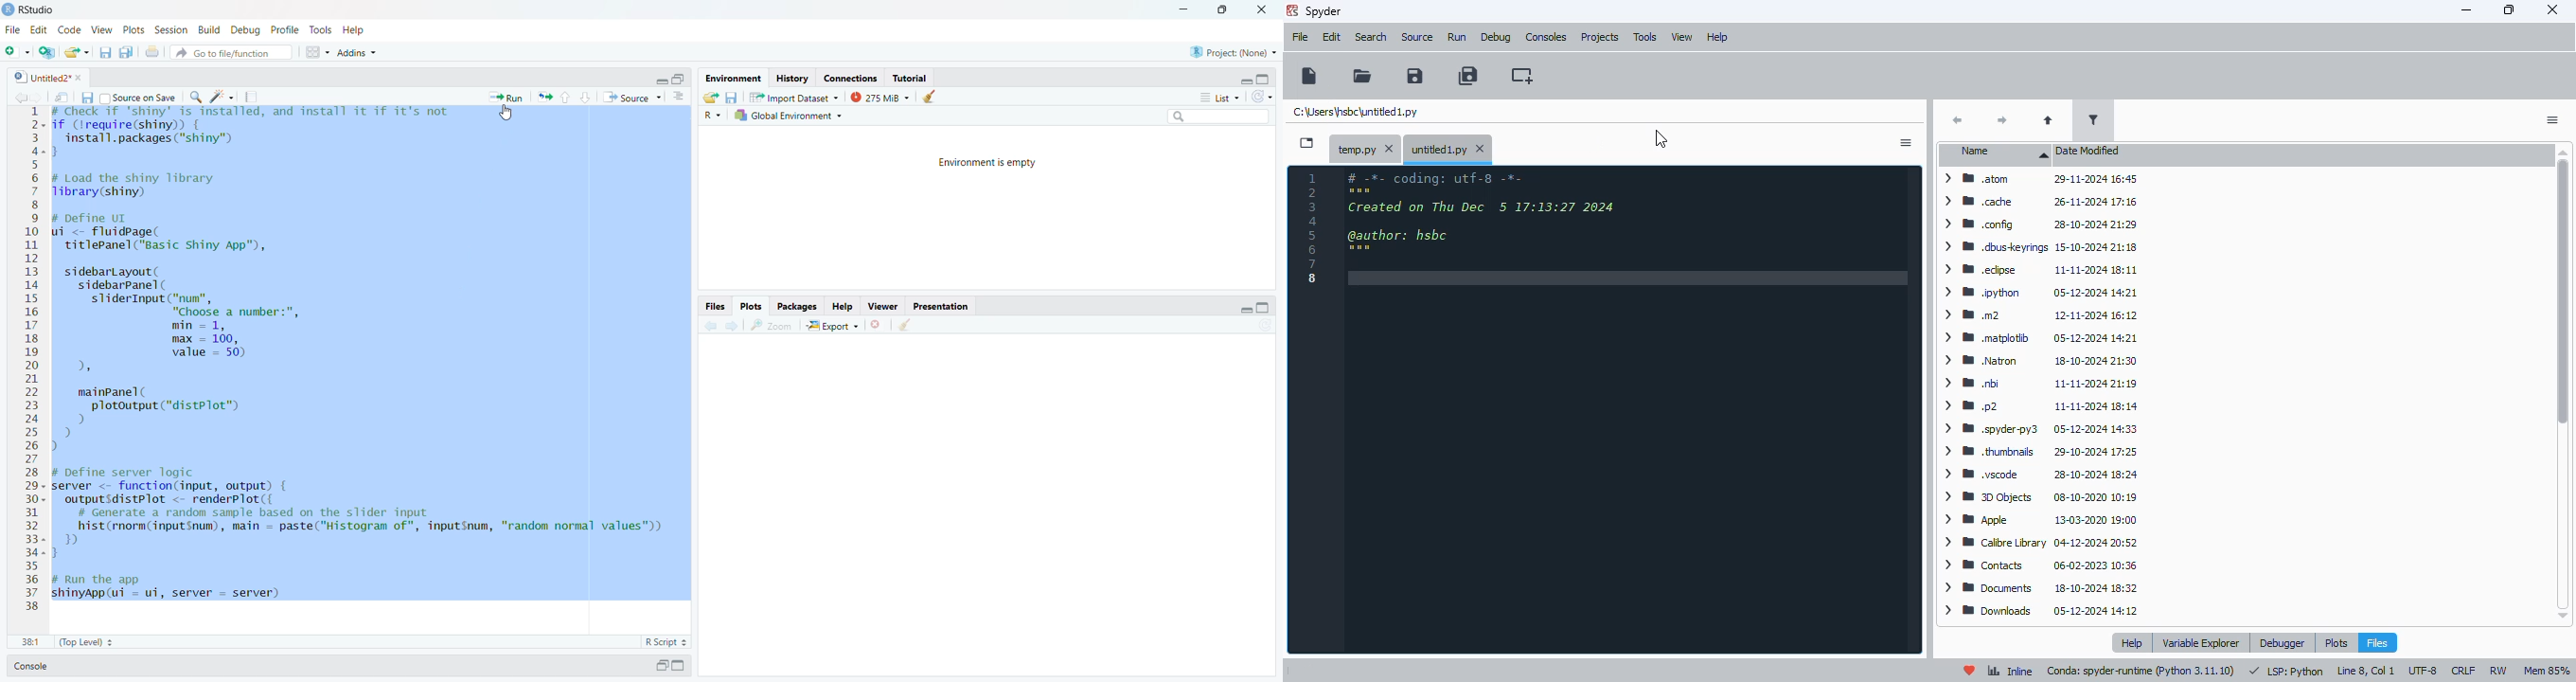 Image resolution: width=2576 pixels, height=700 pixels. What do you see at coordinates (1220, 9) in the screenshot?
I see `resize` at bounding box center [1220, 9].